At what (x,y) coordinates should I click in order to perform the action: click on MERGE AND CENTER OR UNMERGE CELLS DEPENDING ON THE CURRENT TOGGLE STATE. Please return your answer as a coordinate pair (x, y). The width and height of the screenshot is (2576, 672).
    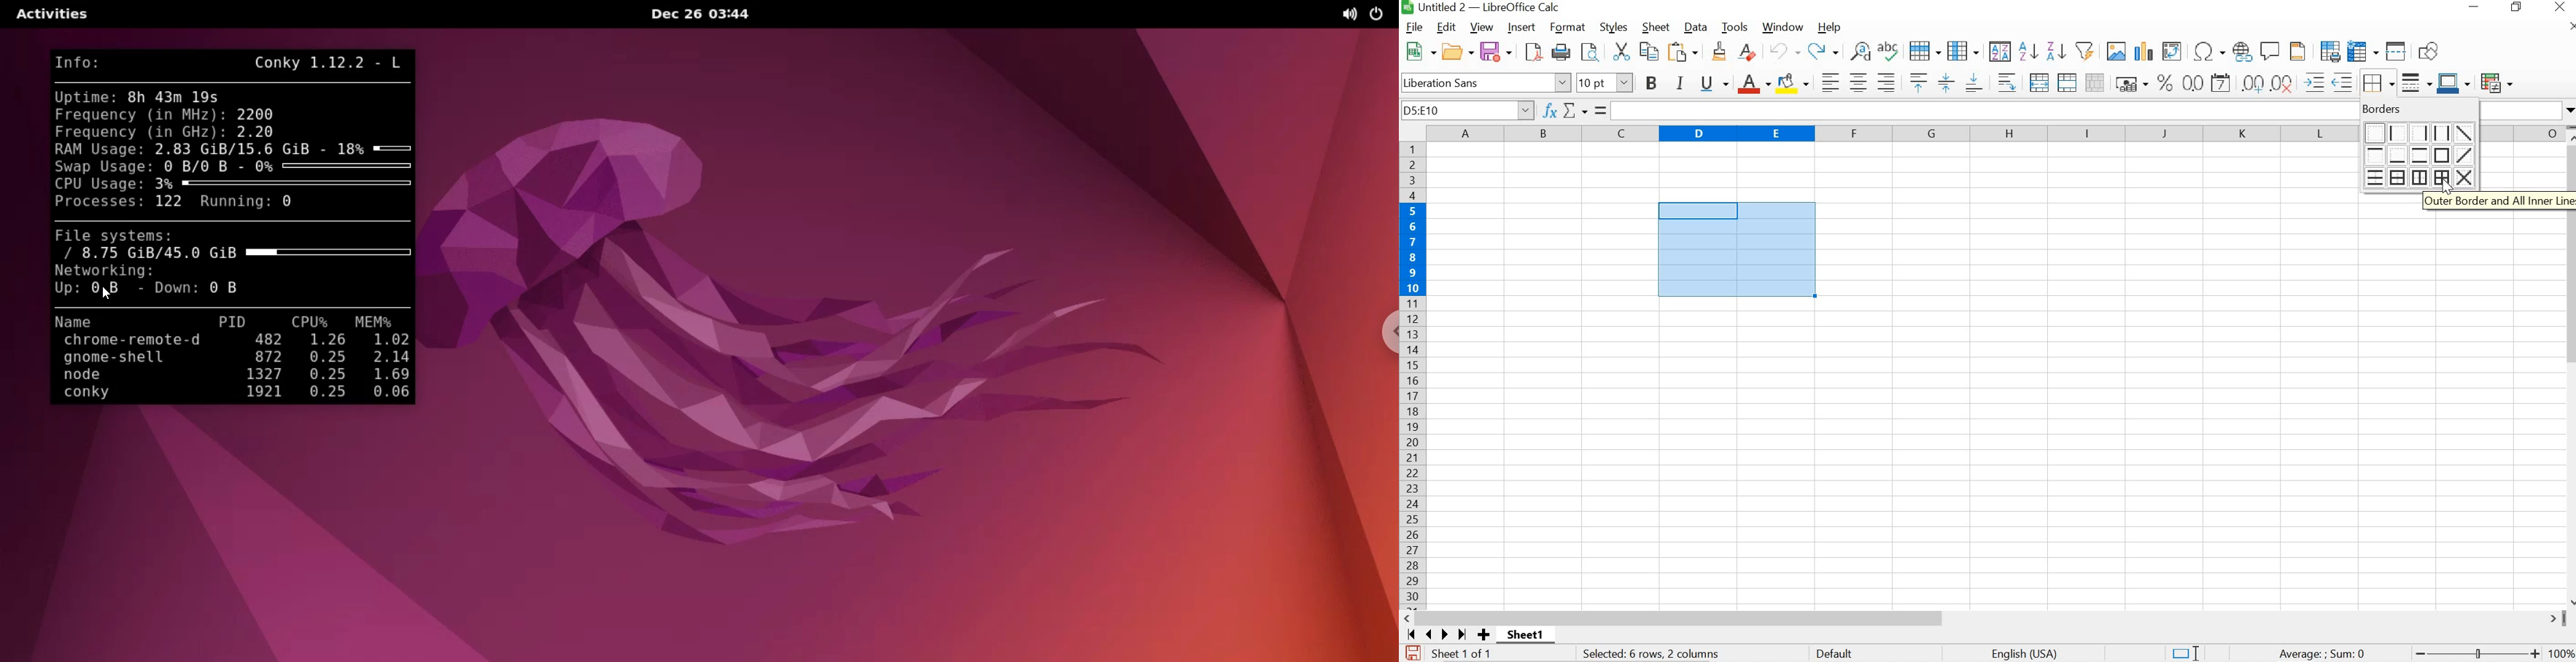
    Looking at the image, I should click on (2040, 82).